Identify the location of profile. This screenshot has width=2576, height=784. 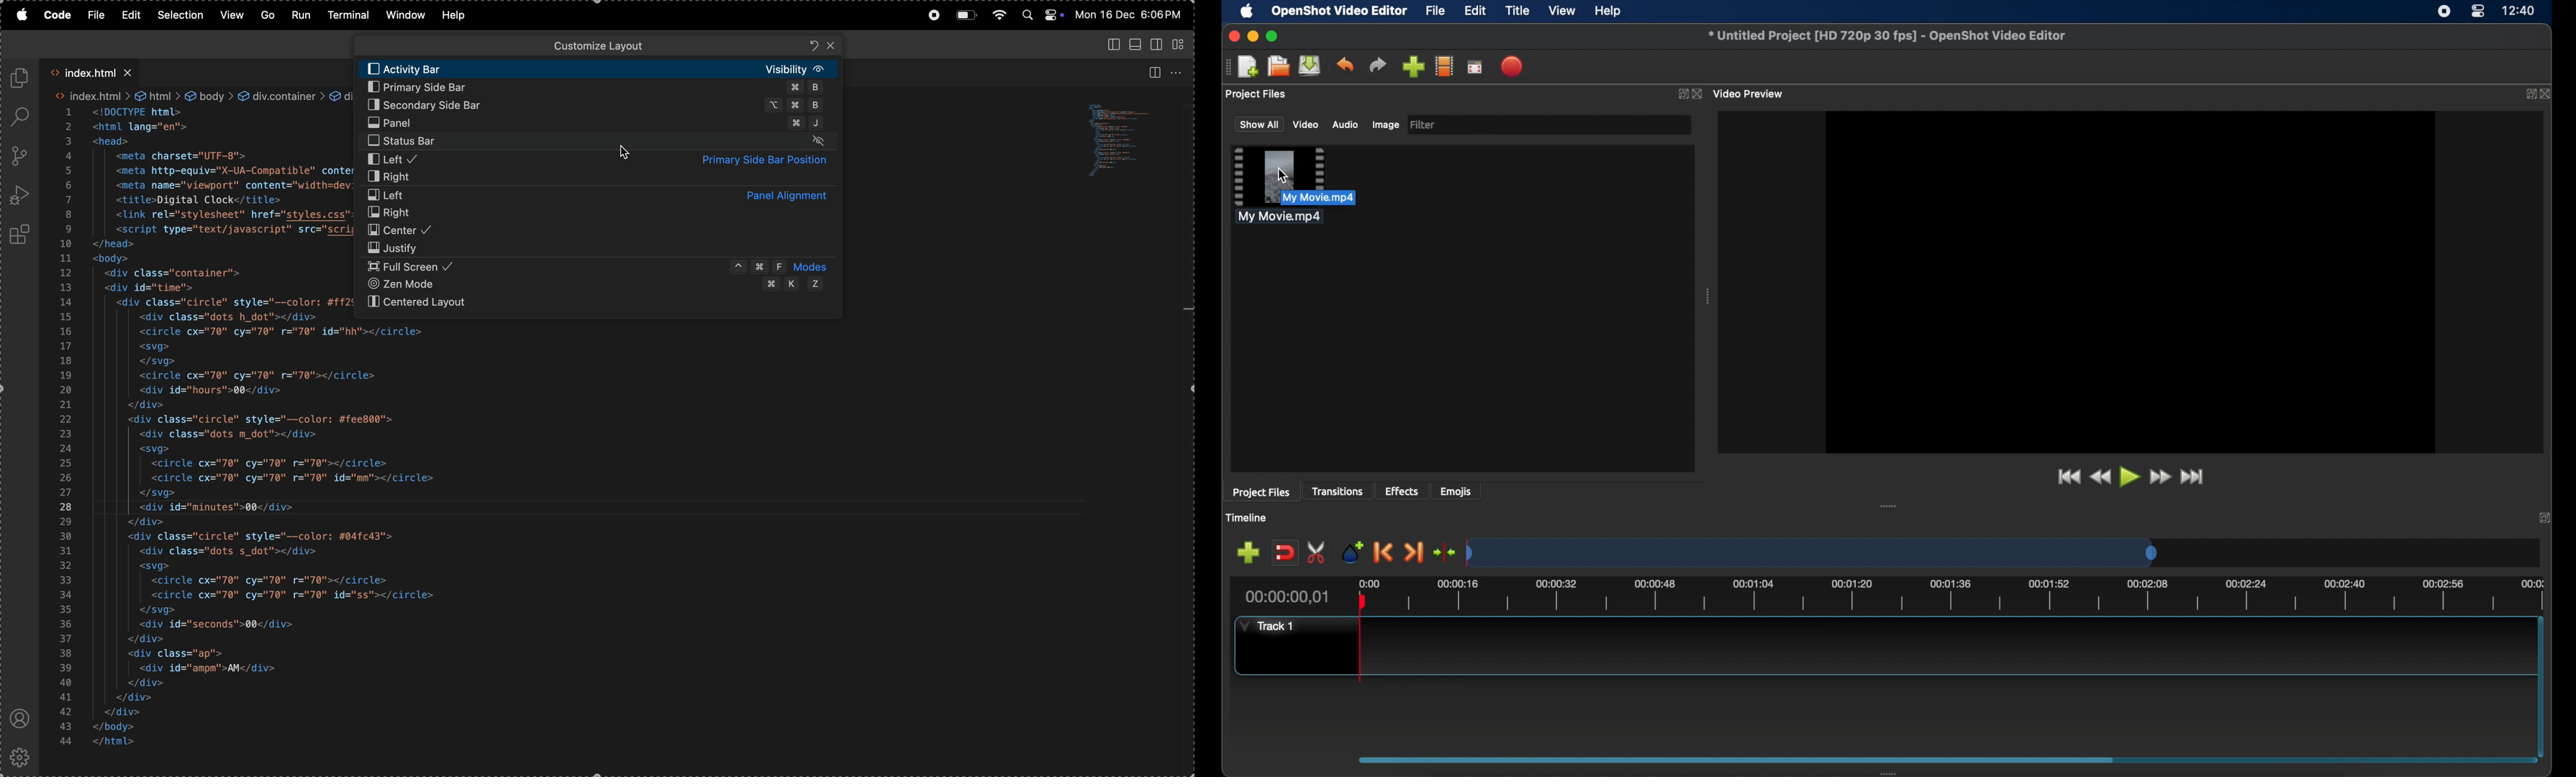
(21, 718).